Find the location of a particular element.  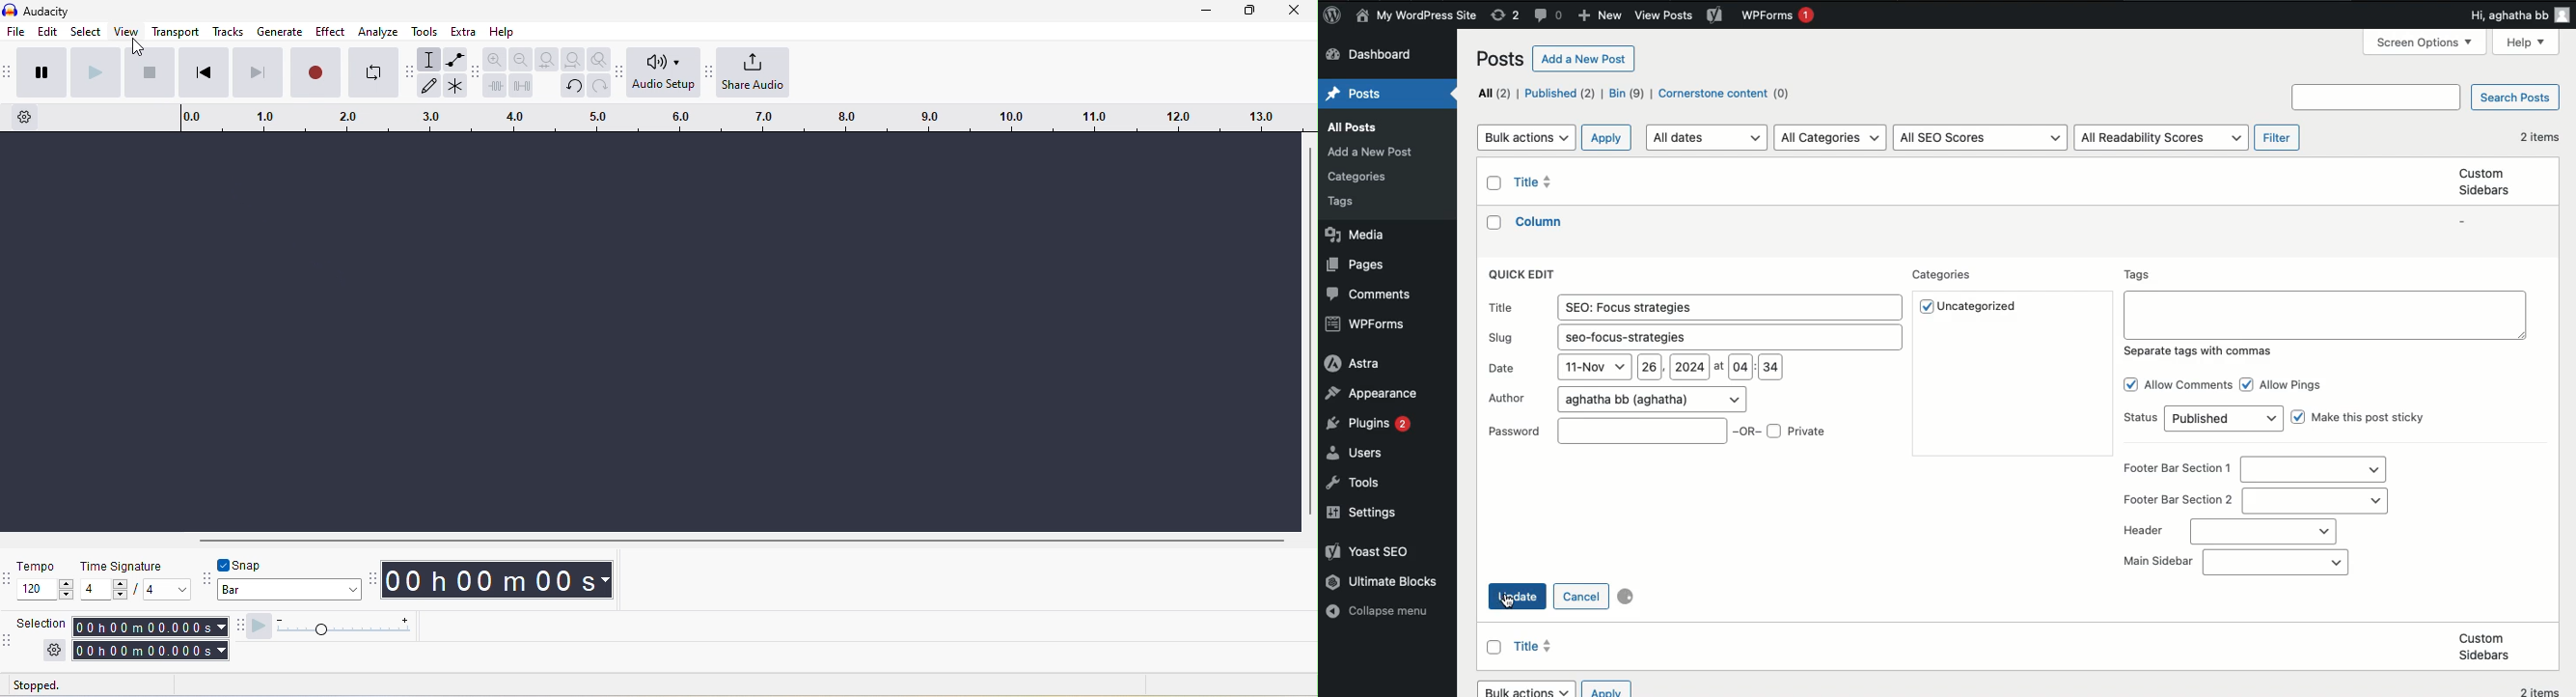

Published is located at coordinates (1559, 93).